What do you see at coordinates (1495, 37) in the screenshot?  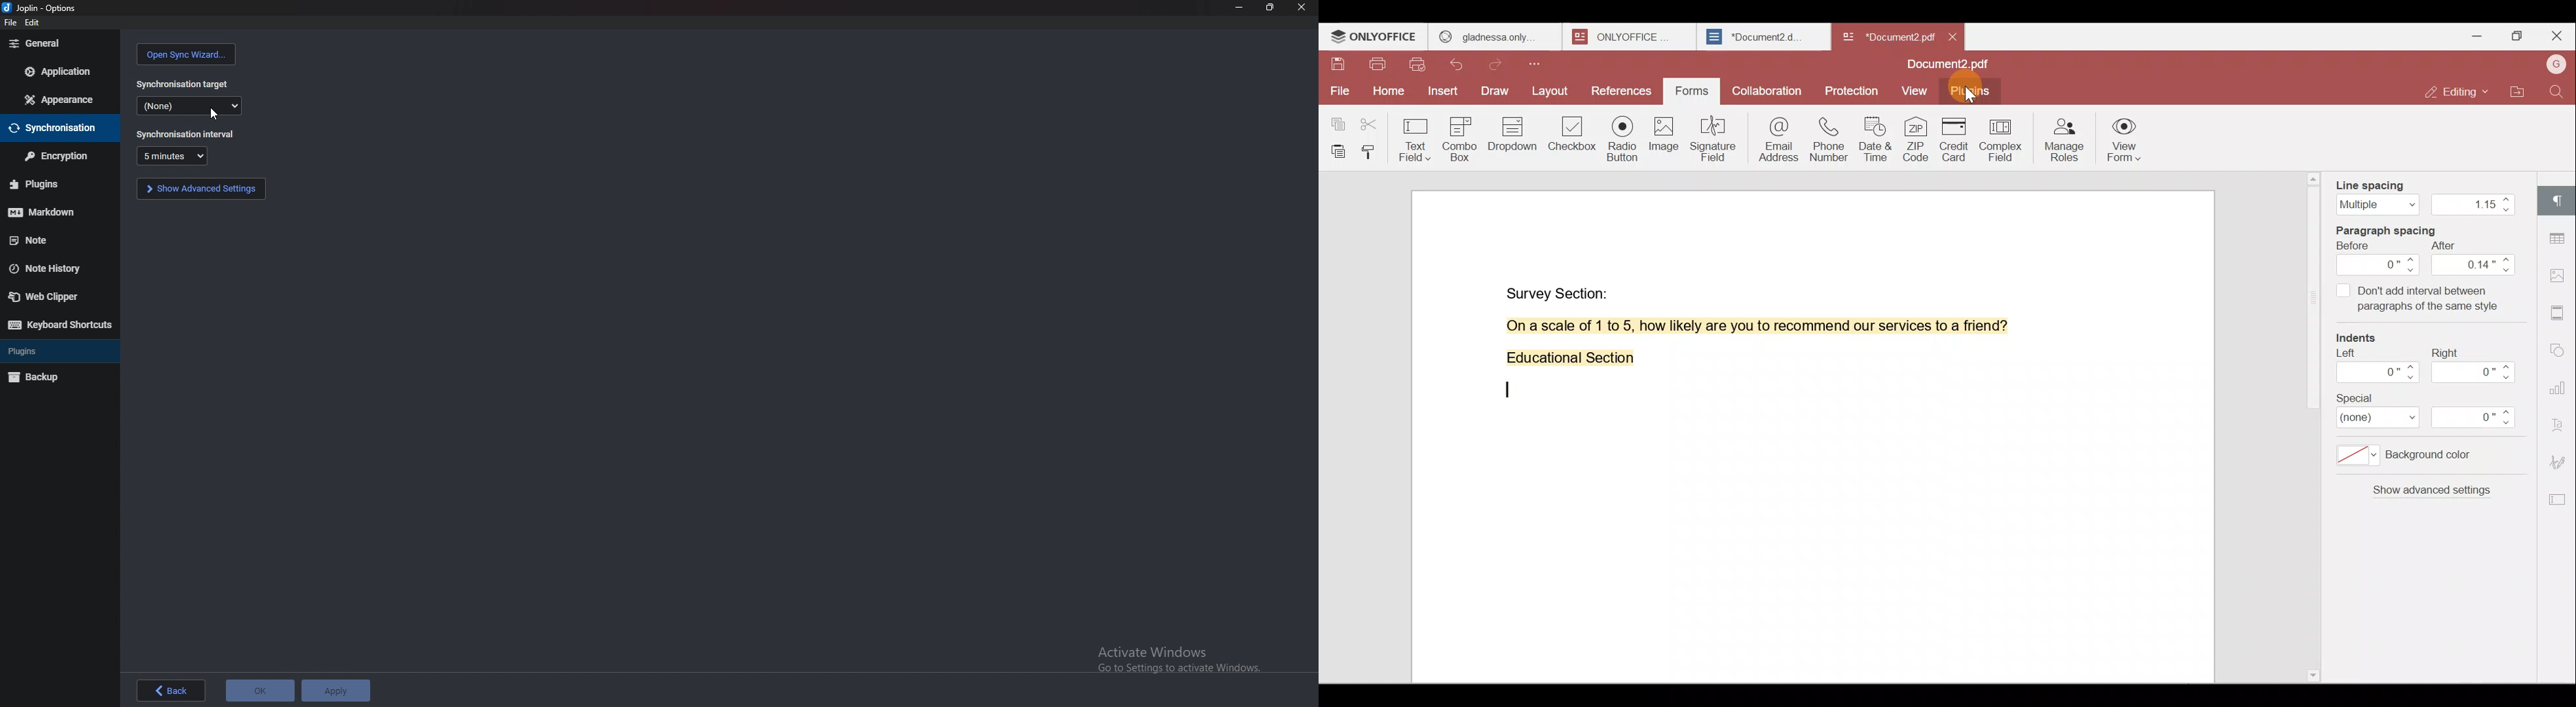 I see `gladness only` at bounding box center [1495, 37].